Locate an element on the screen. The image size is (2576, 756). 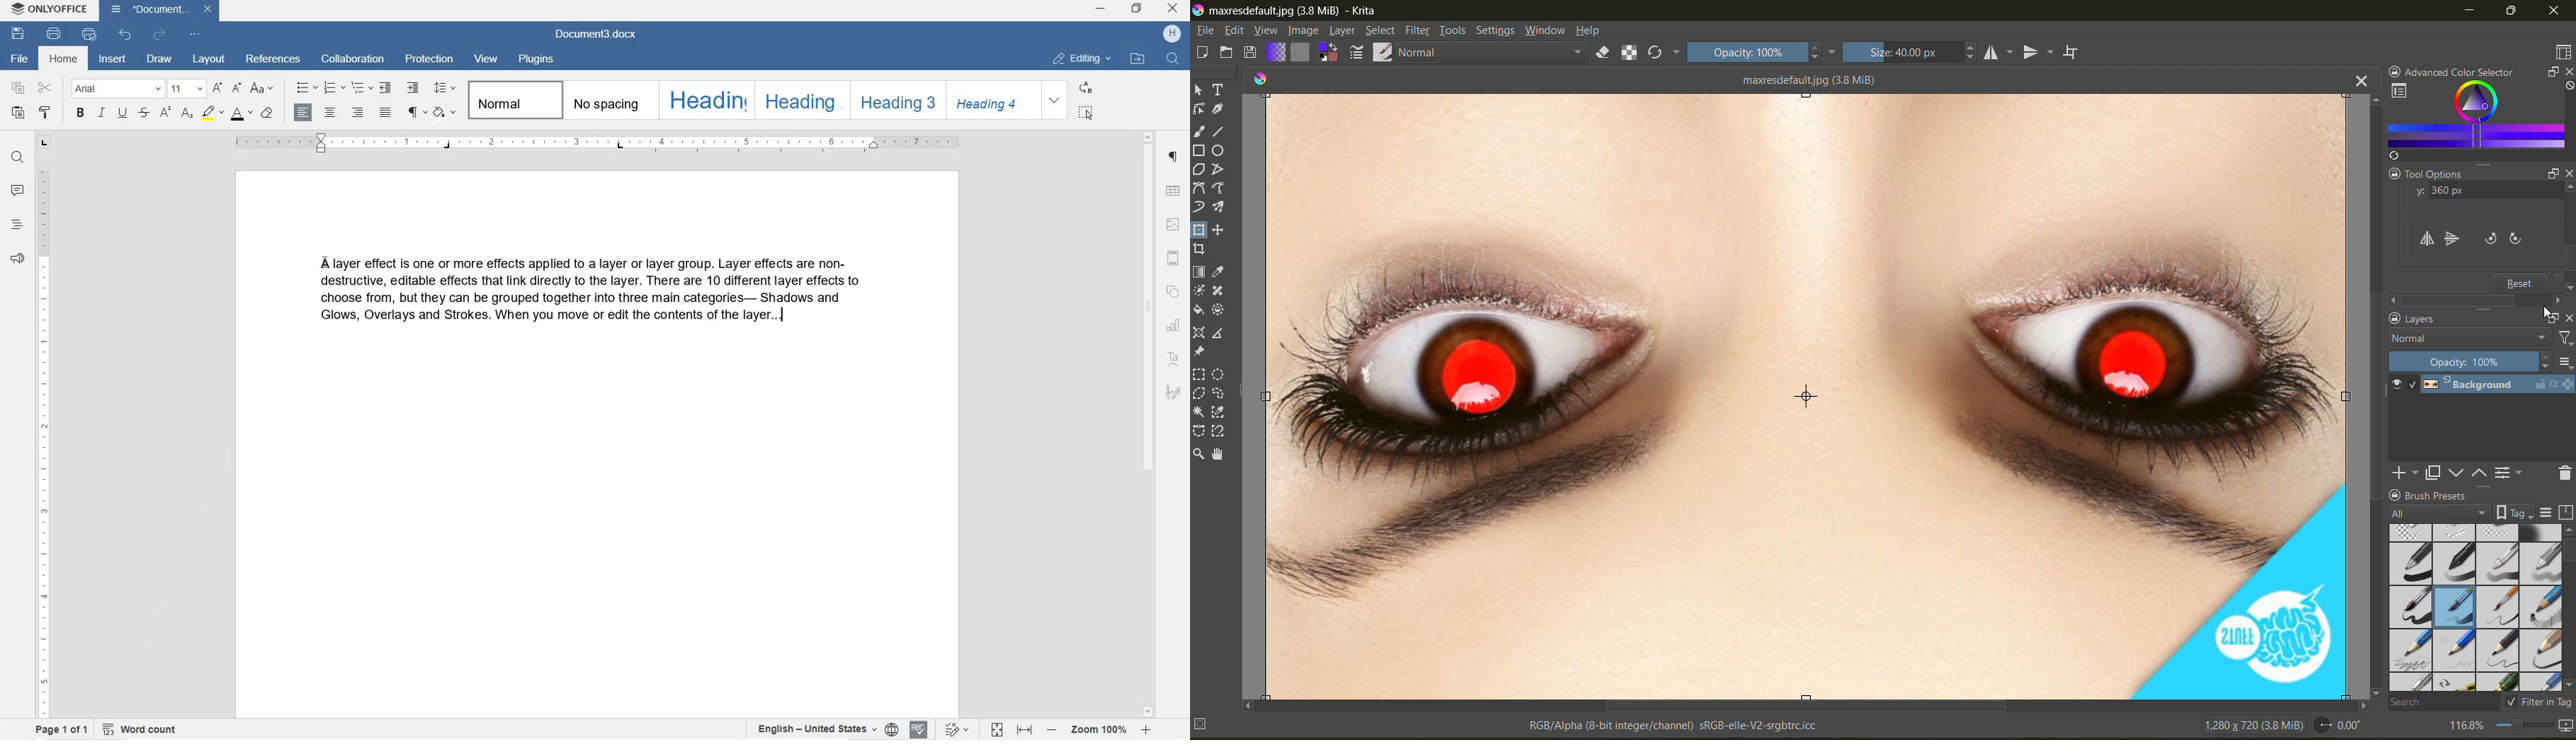
HEADING 2 is located at coordinates (802, 101).